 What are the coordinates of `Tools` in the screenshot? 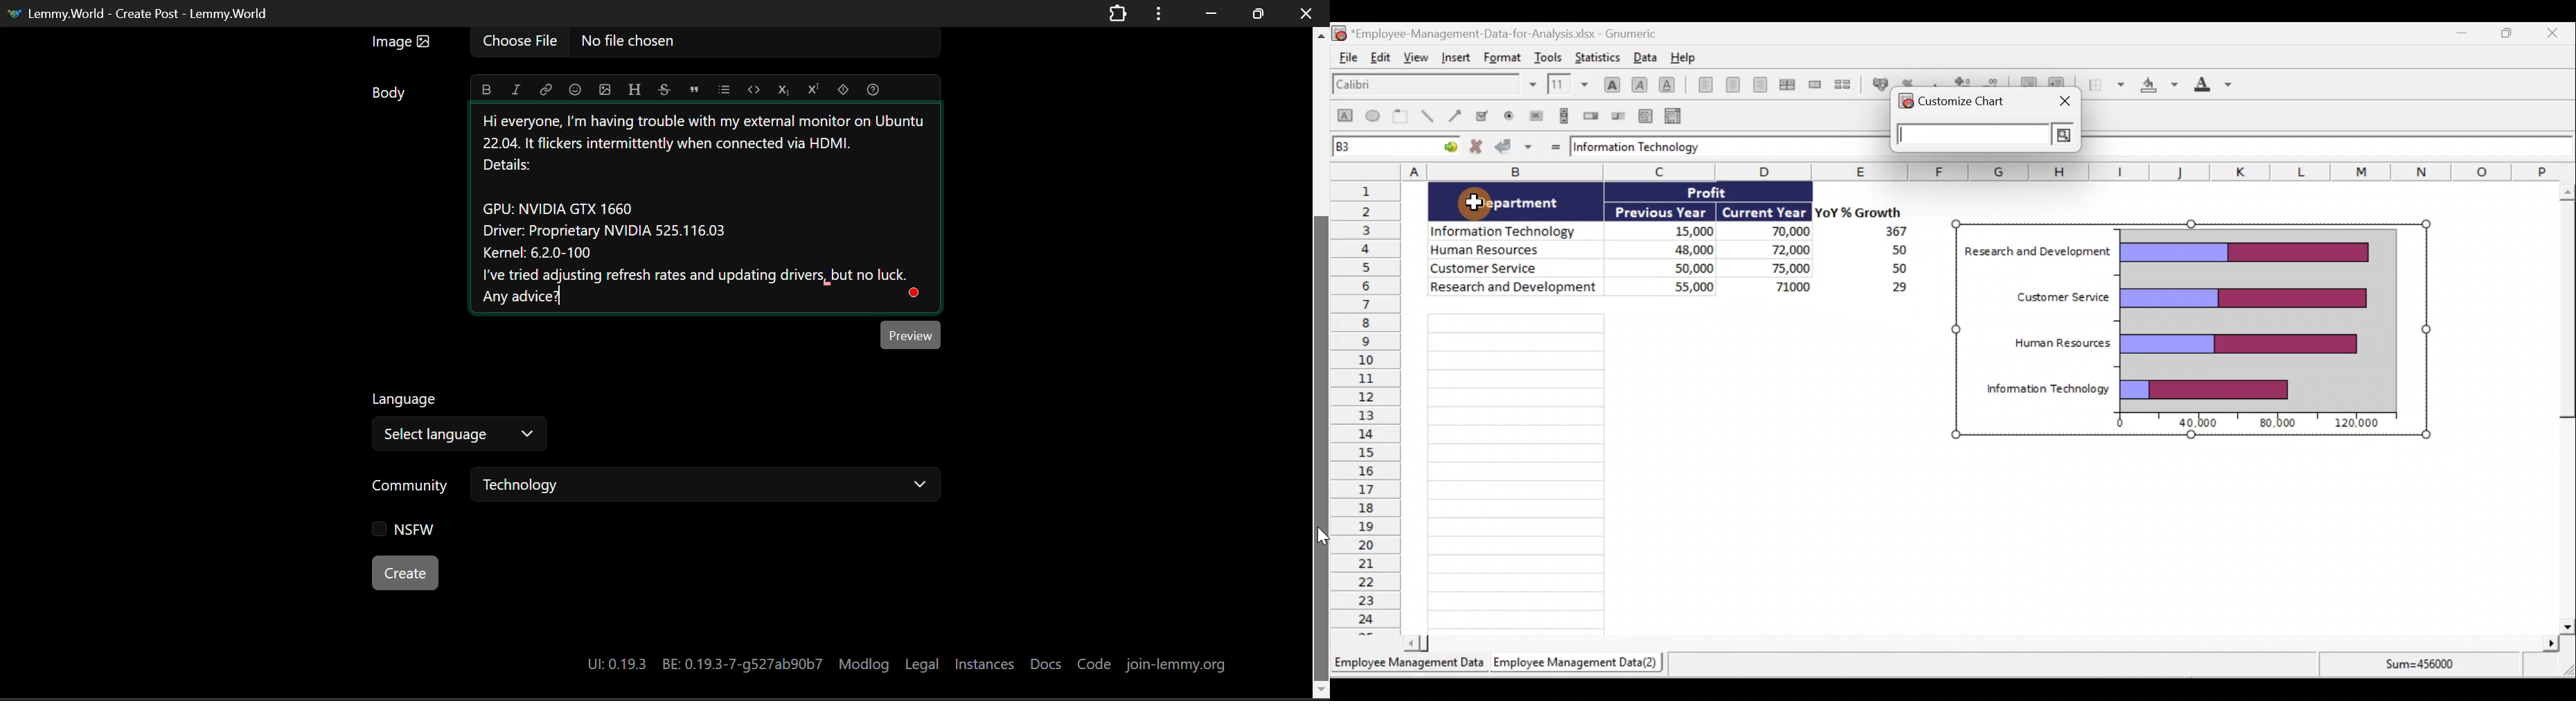 It's located at (1549, 55).